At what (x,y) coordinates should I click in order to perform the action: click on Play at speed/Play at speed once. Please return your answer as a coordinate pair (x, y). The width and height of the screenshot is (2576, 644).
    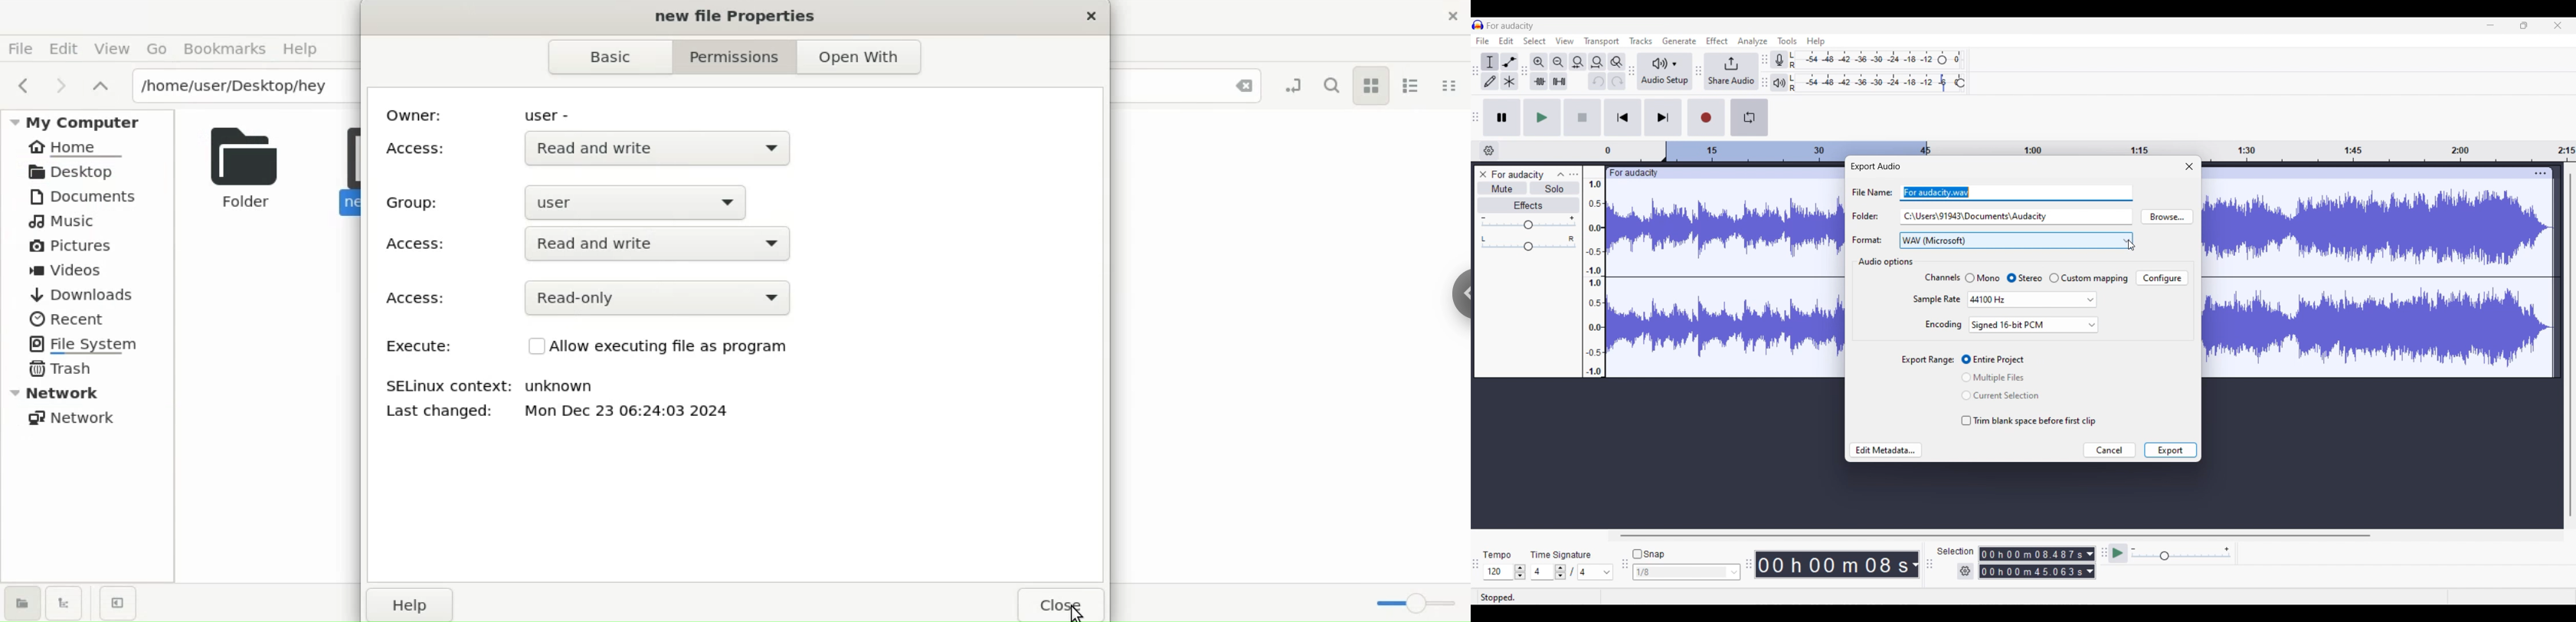
    Looking at the image, I should click on (2119, 553).